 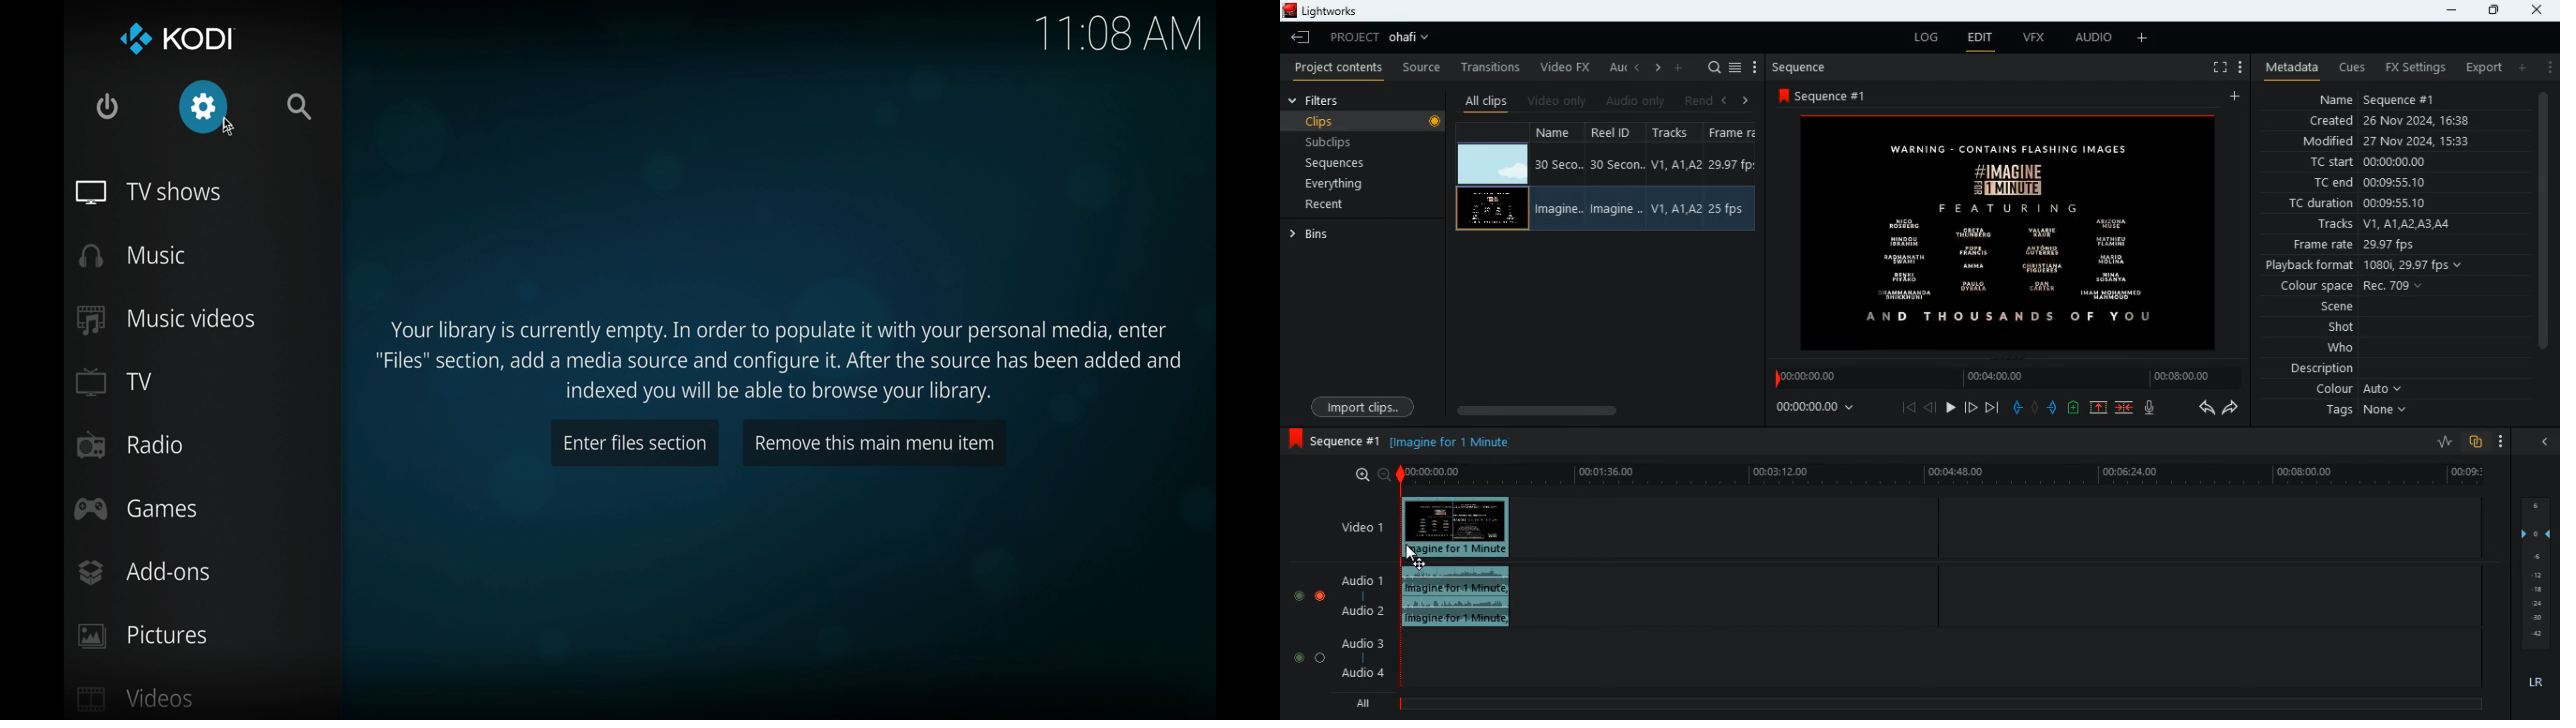 I want to click on timeline, so click(x=1947, y=477).